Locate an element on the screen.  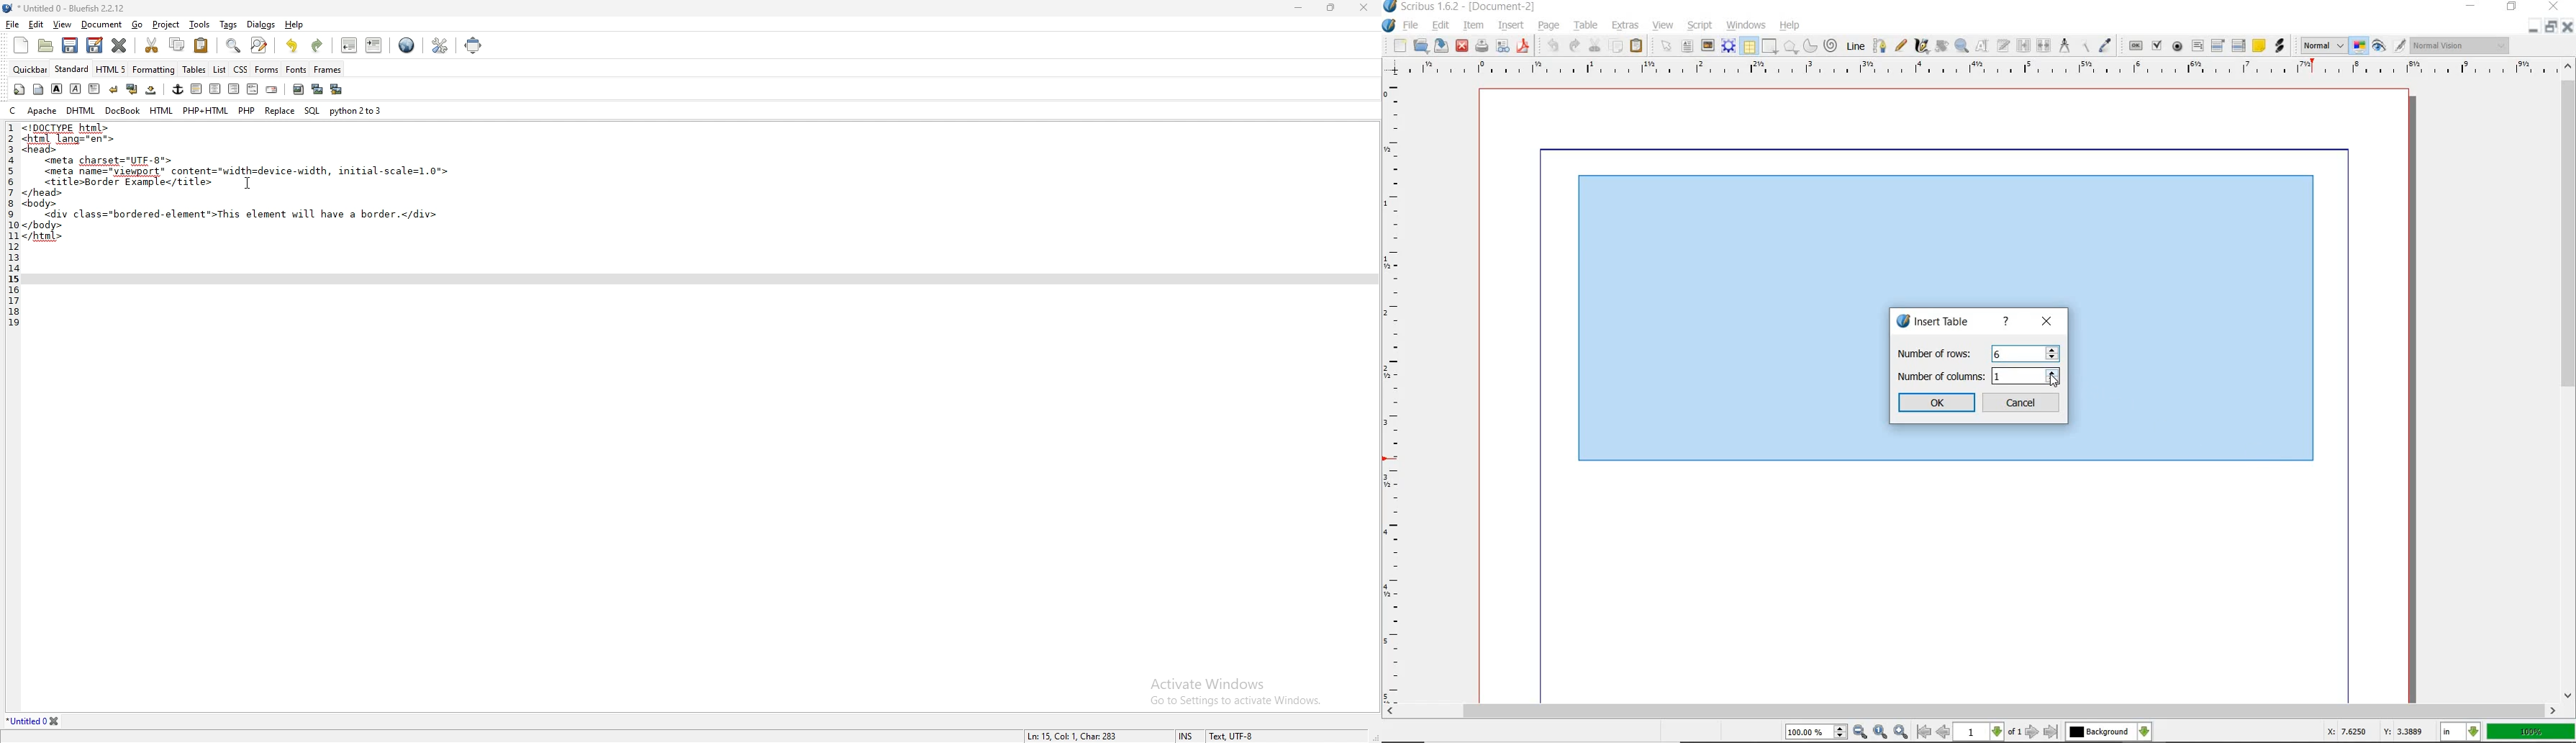
rows value is located at coordinates (2025, 354).